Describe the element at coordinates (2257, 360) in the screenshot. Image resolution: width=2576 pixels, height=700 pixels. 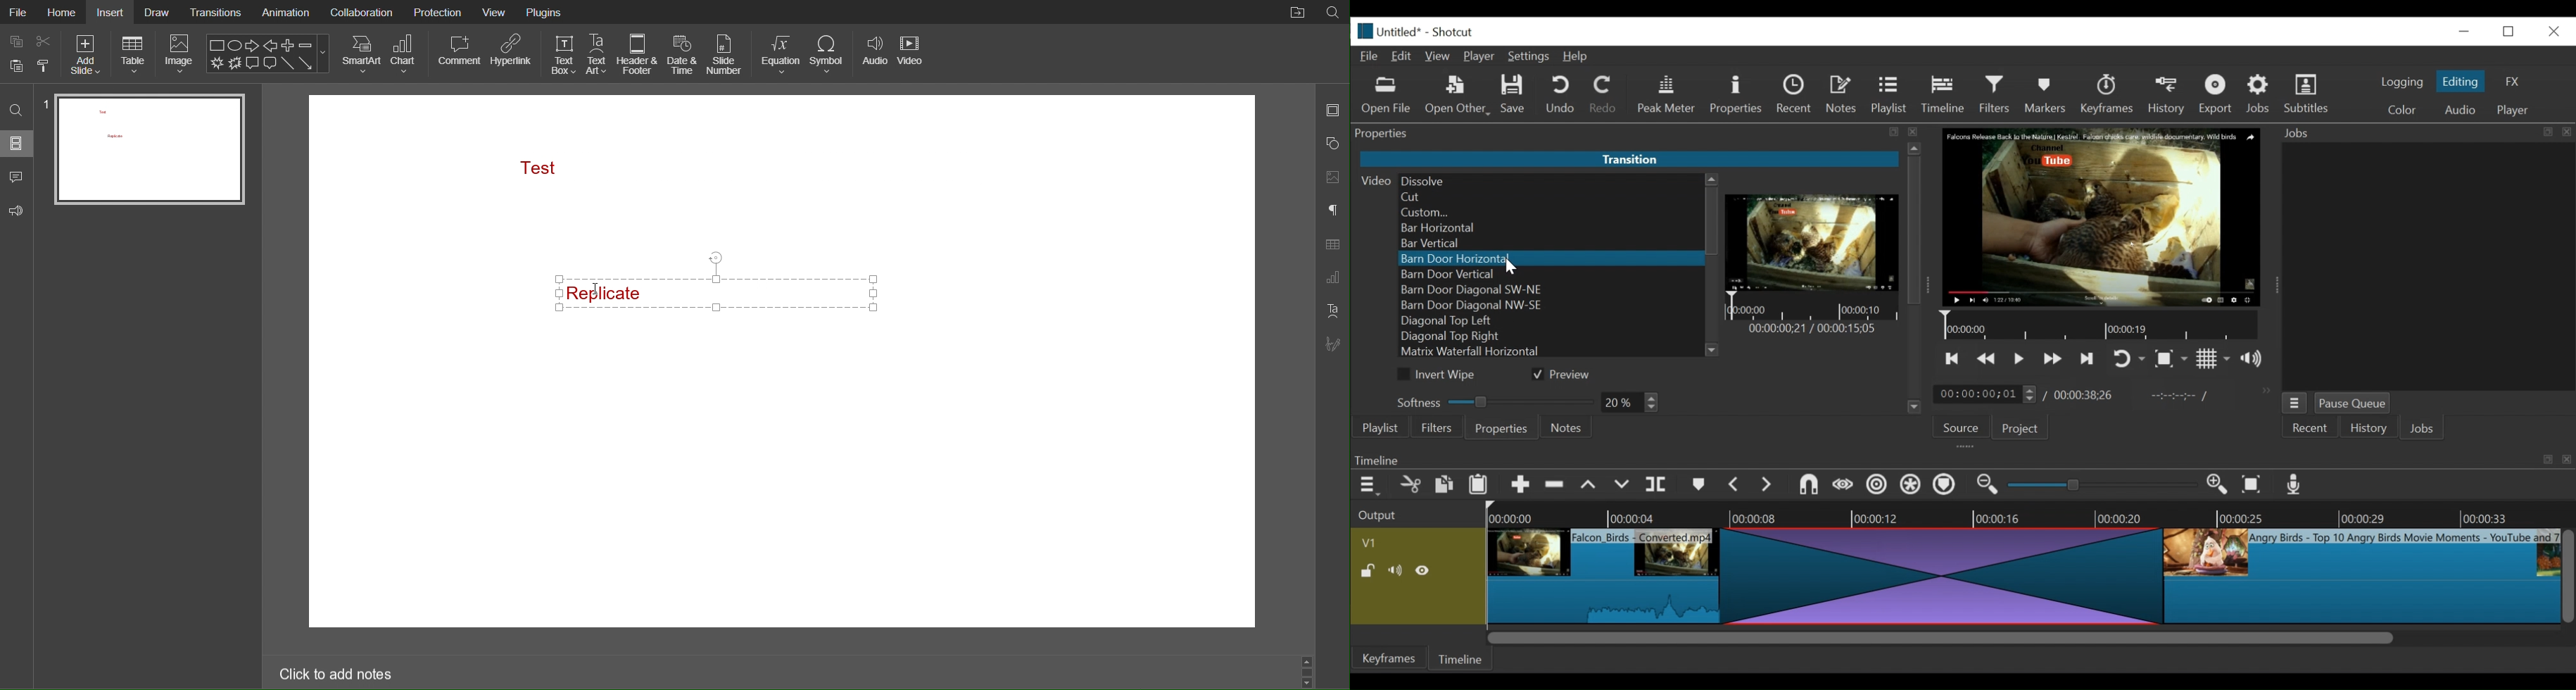
I see `show volume control` at that location.